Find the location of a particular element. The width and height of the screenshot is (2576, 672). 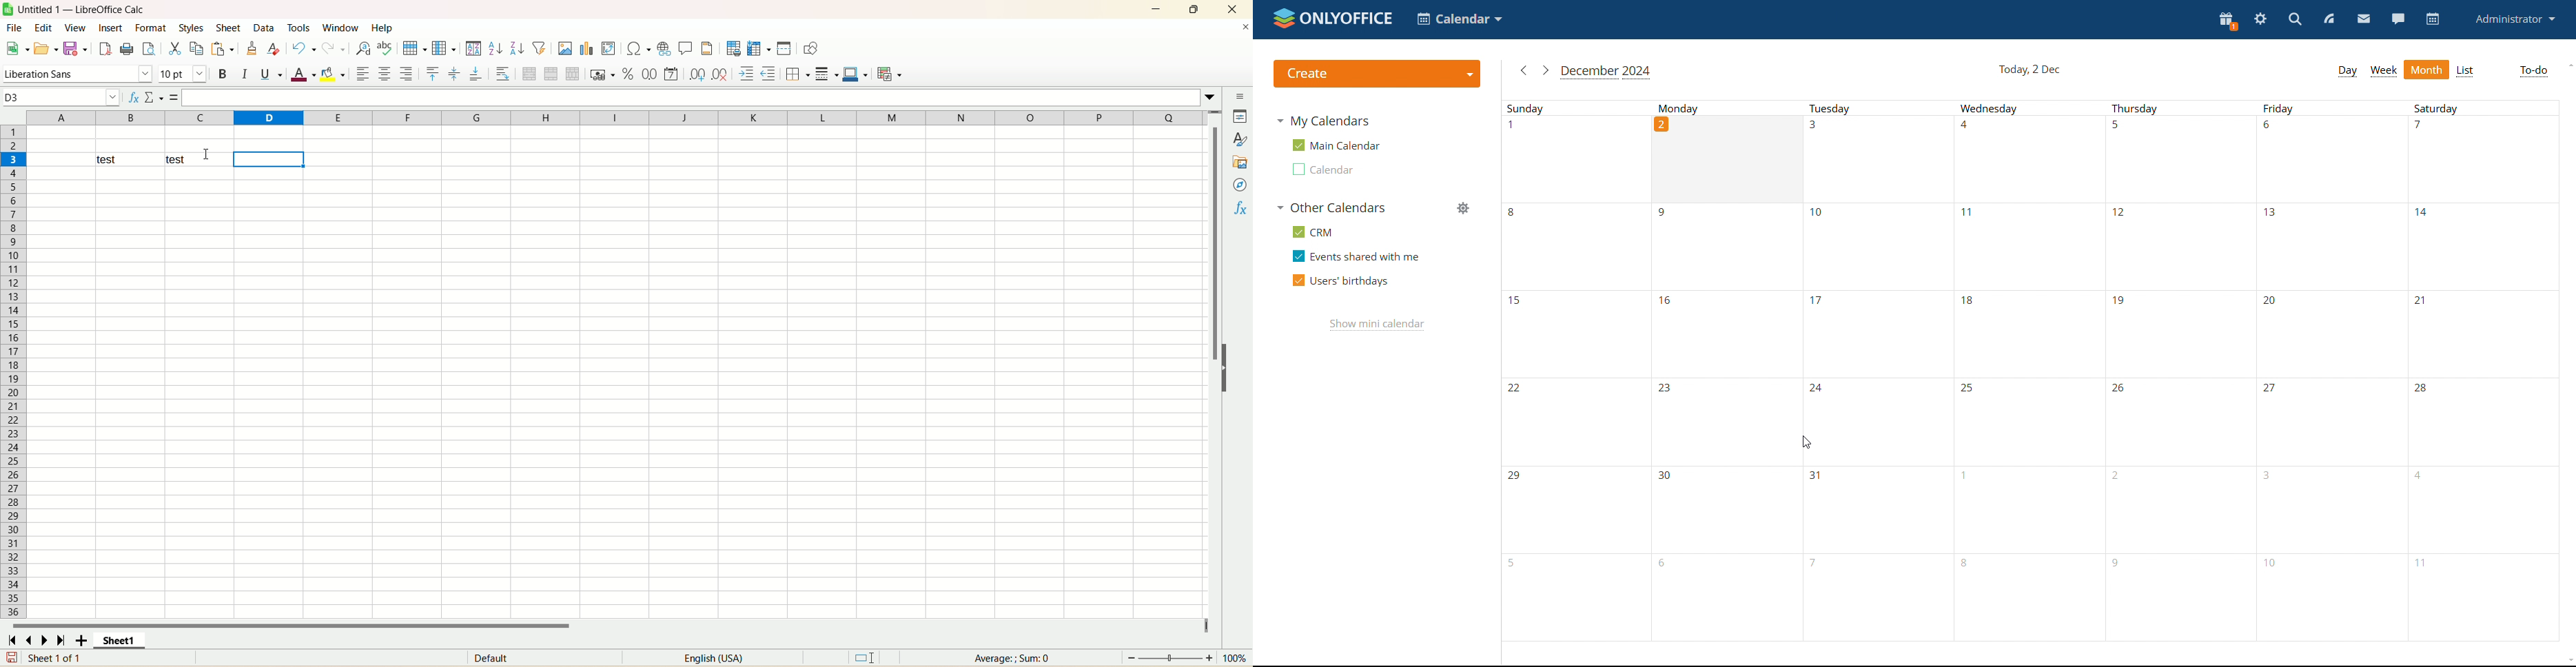

Decrease indent is located at coordinates (769, 74).